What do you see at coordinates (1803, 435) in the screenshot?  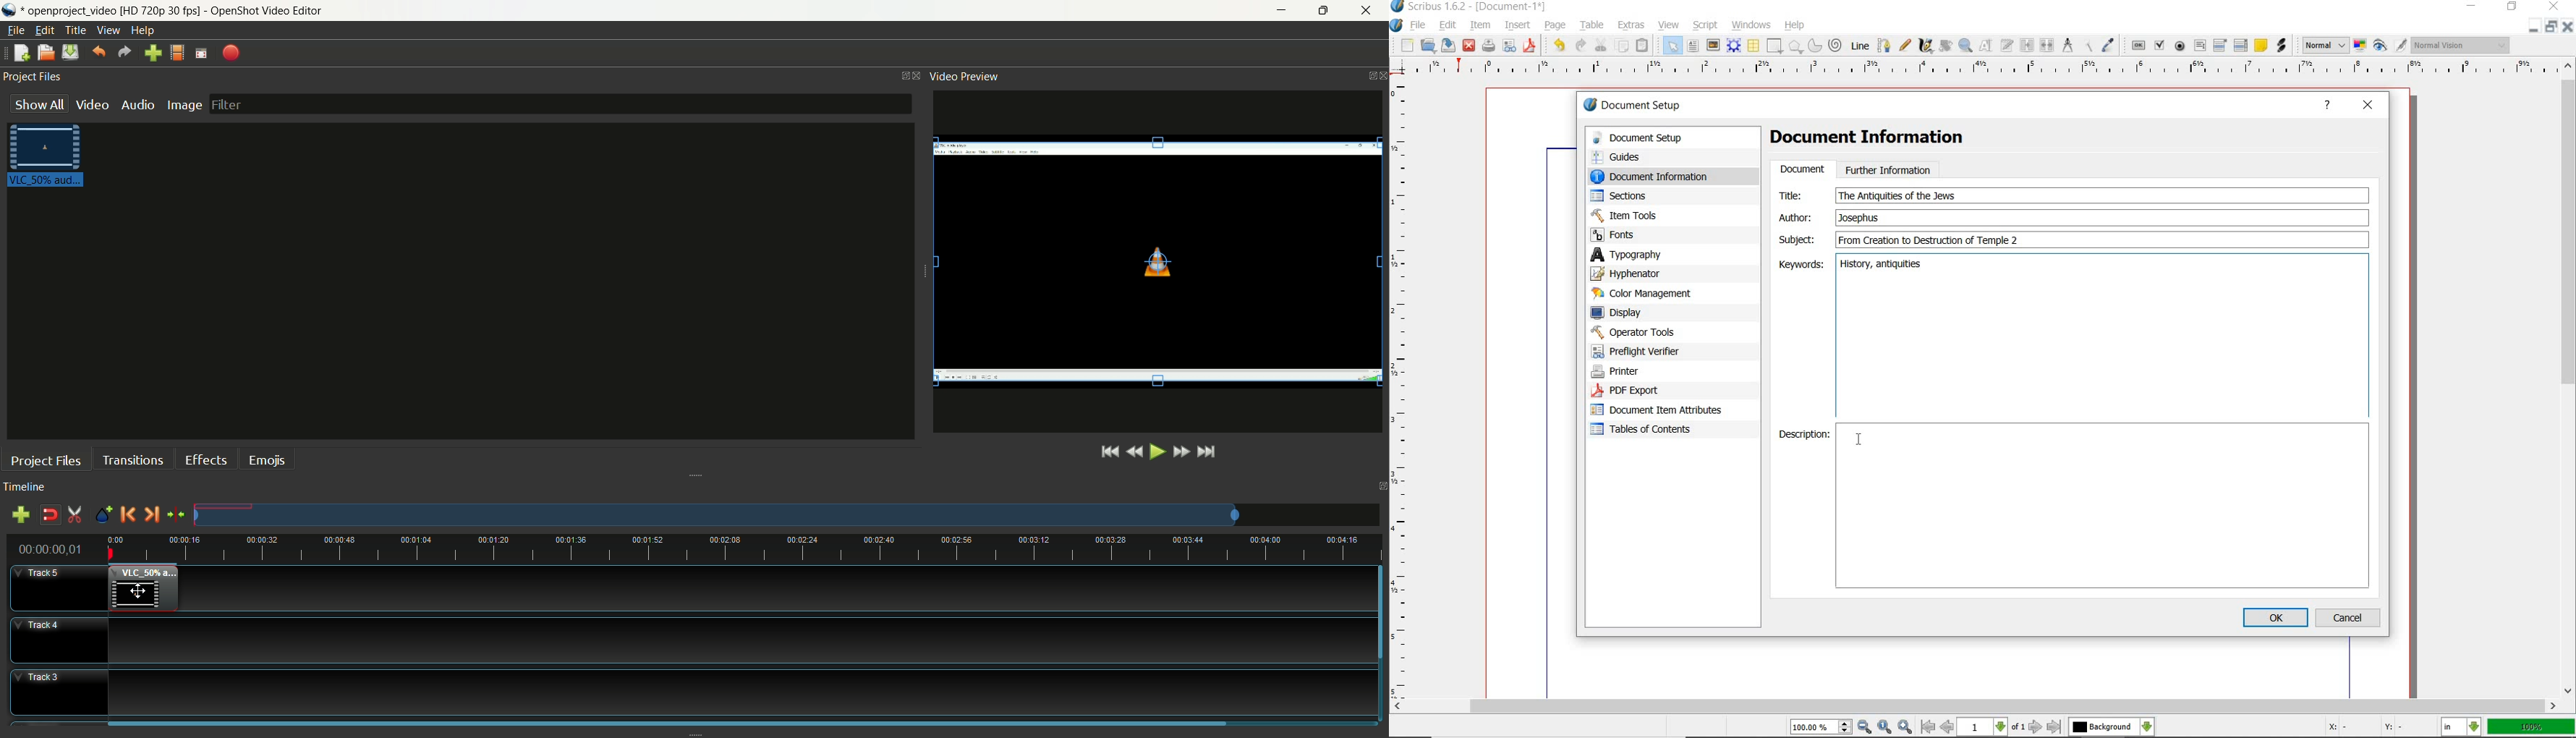 I see `Description` at bounding box center [1803, 435].